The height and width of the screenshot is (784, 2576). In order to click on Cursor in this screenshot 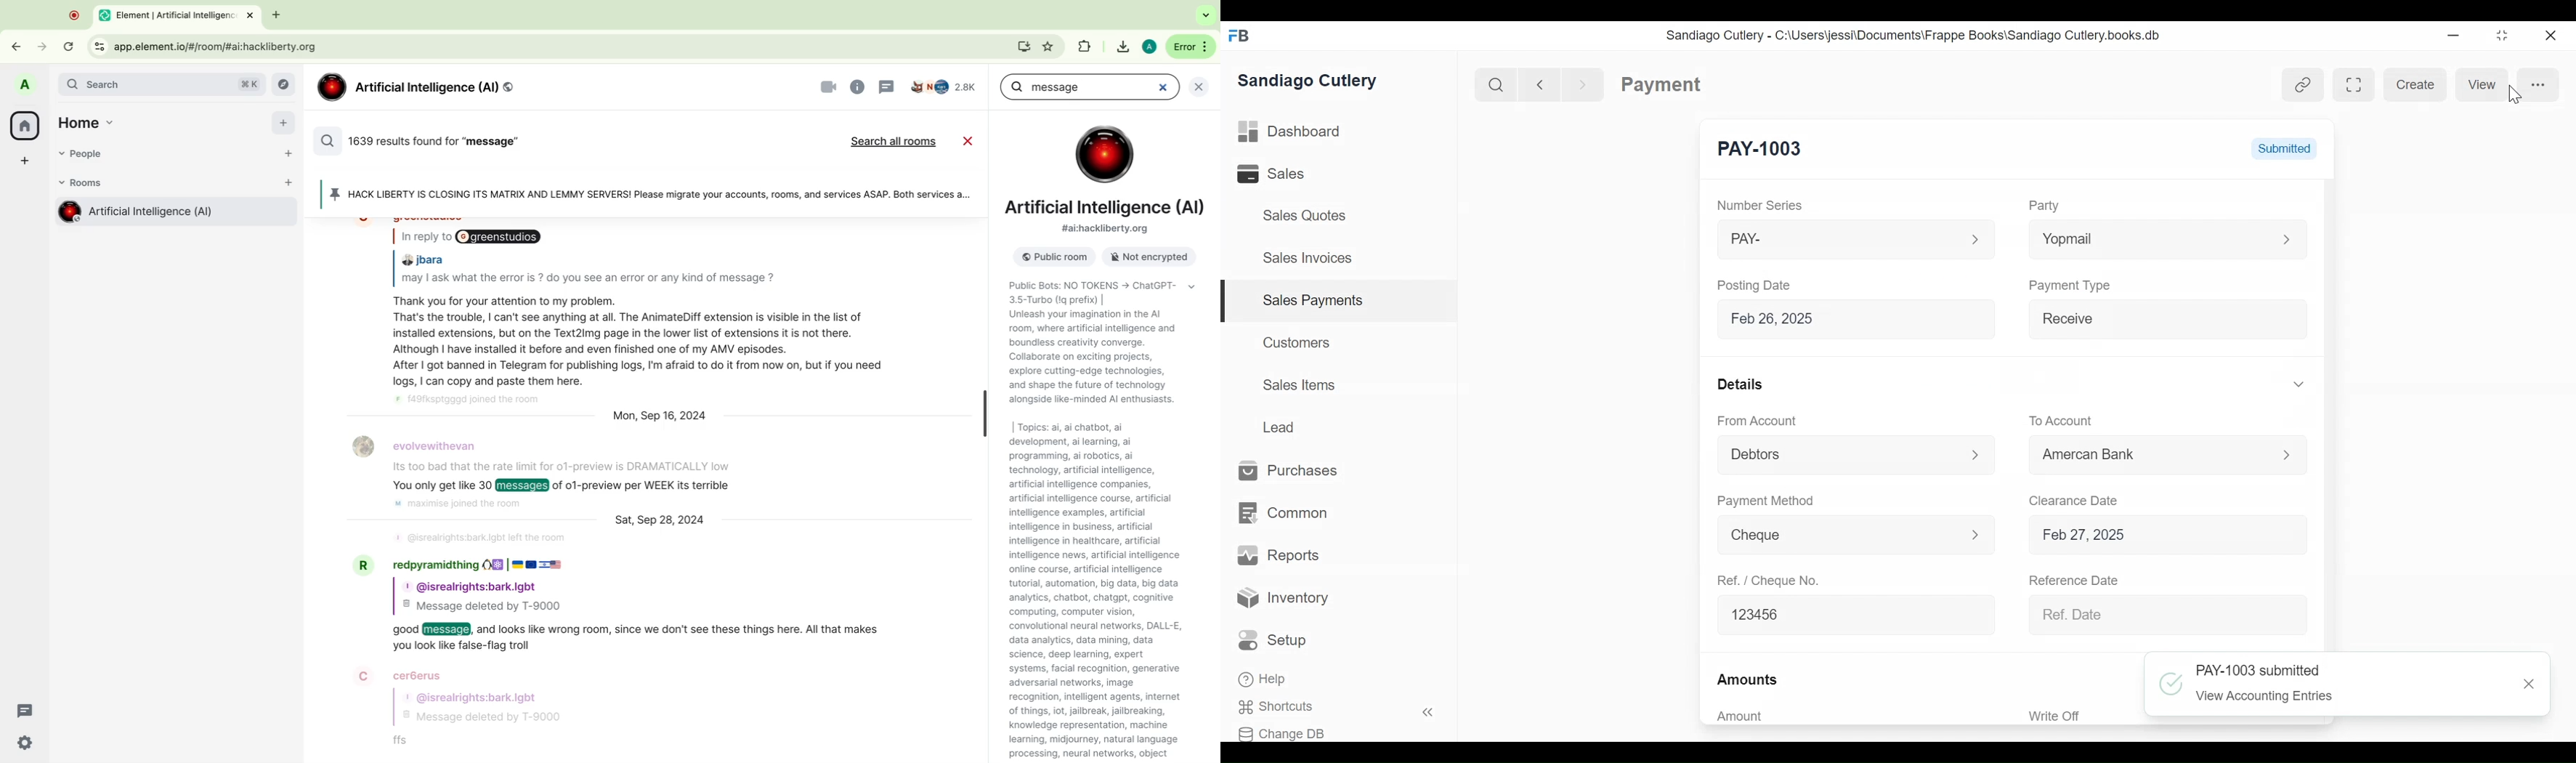, I will do `click(2513, 96)`.